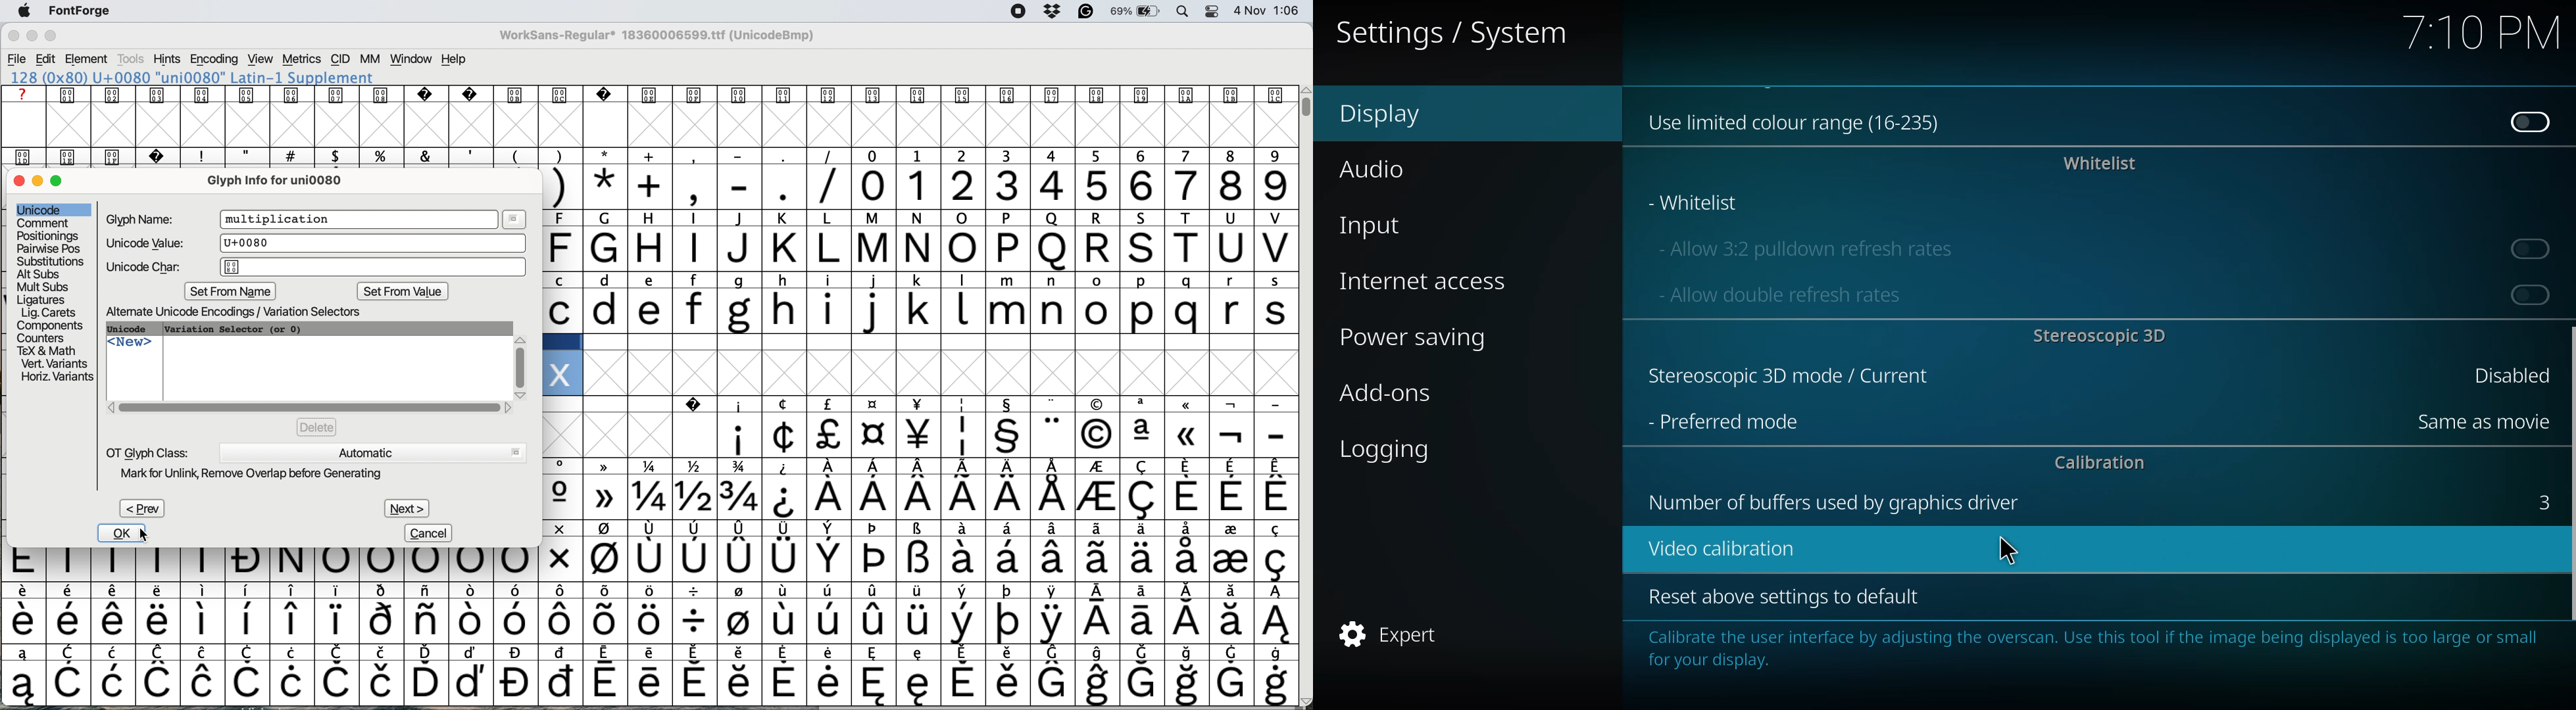 This screenshot has height=728, width=2576. Describe the element at coordinates (1390, 450) in the screenshot. I see `logging` at that location.